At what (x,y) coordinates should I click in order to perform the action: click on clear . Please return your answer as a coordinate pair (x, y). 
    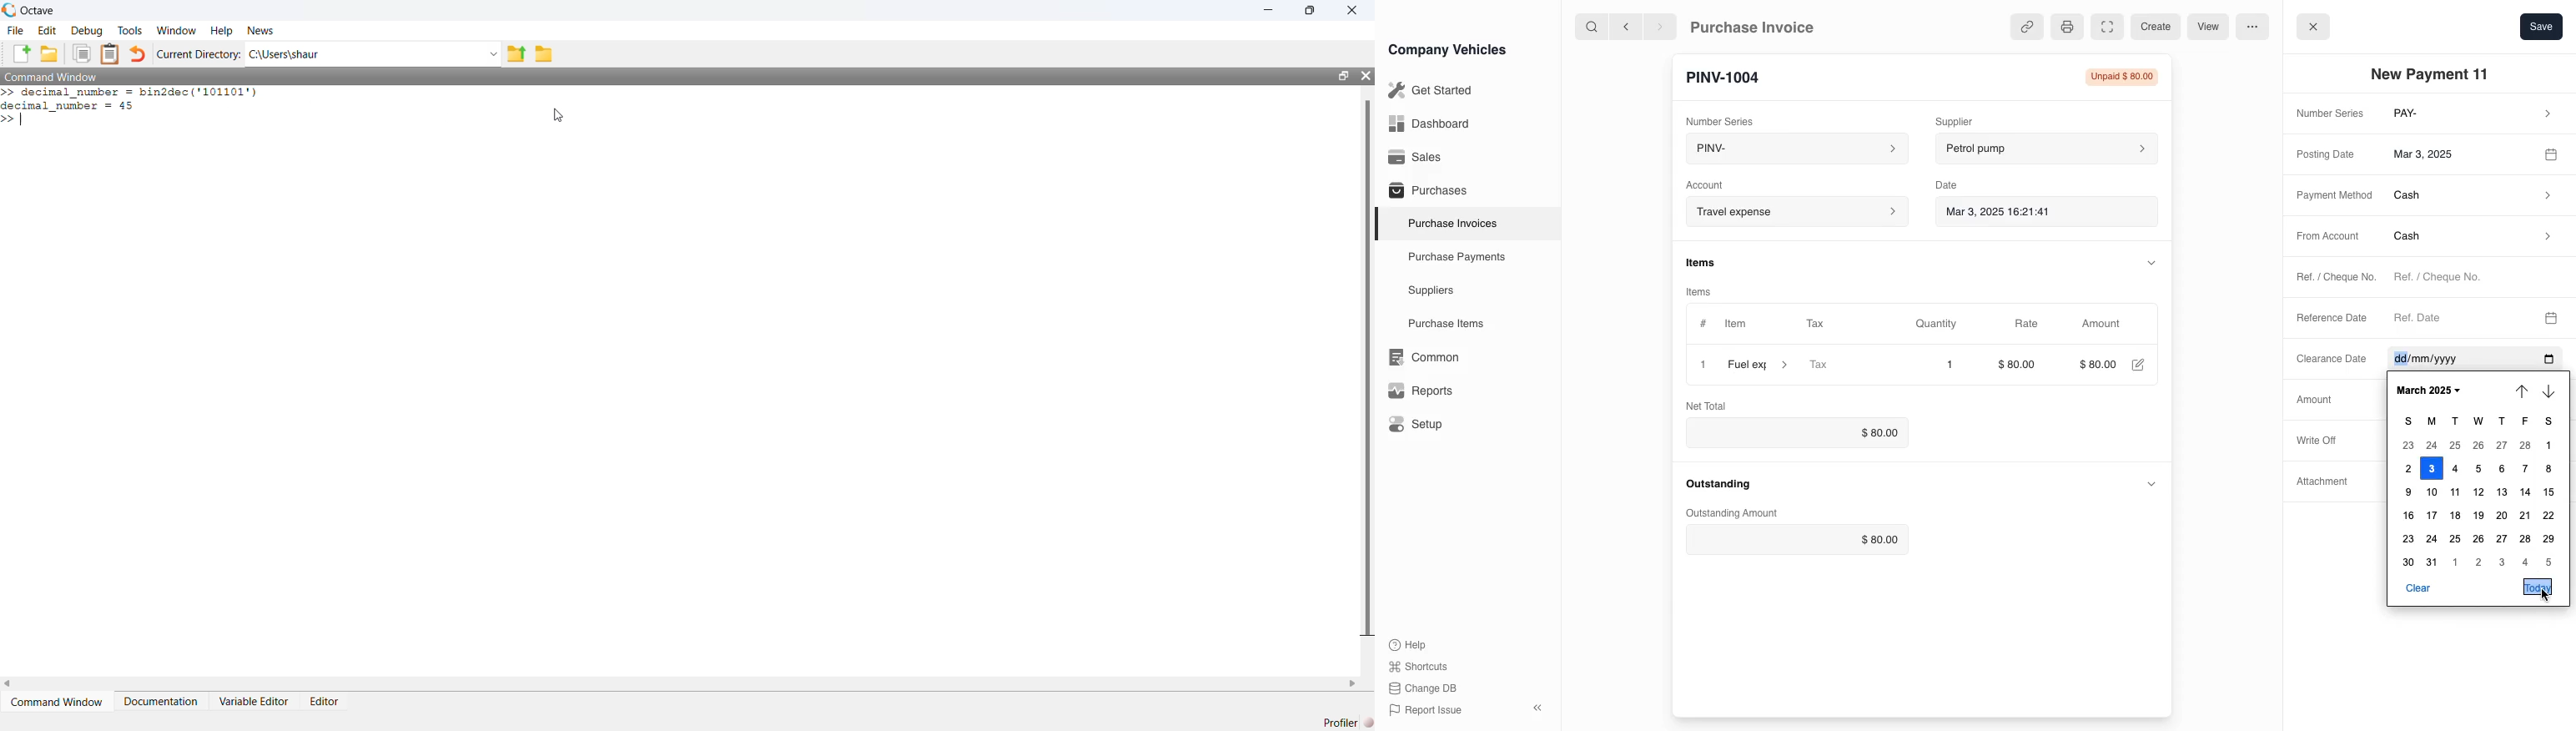
    Looking at the image, I should click on (2418, 588).